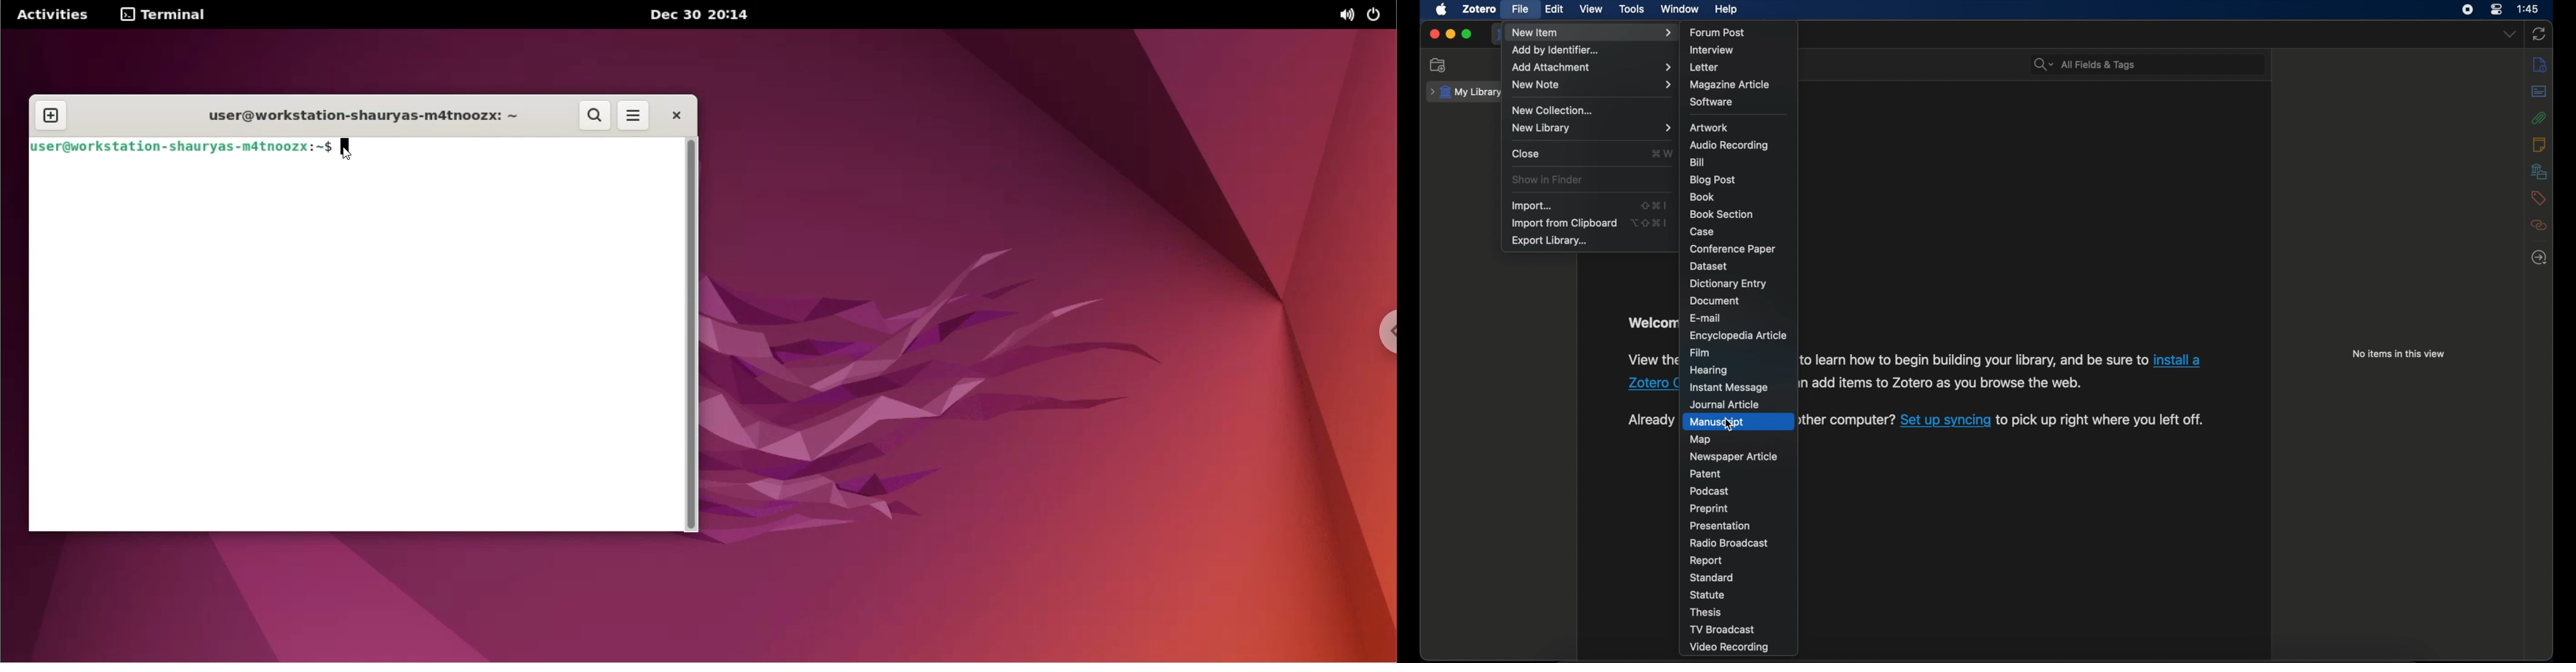 This screenshot has width=2576, height=672. I want to click on newspaper article, so click(1733, 457).